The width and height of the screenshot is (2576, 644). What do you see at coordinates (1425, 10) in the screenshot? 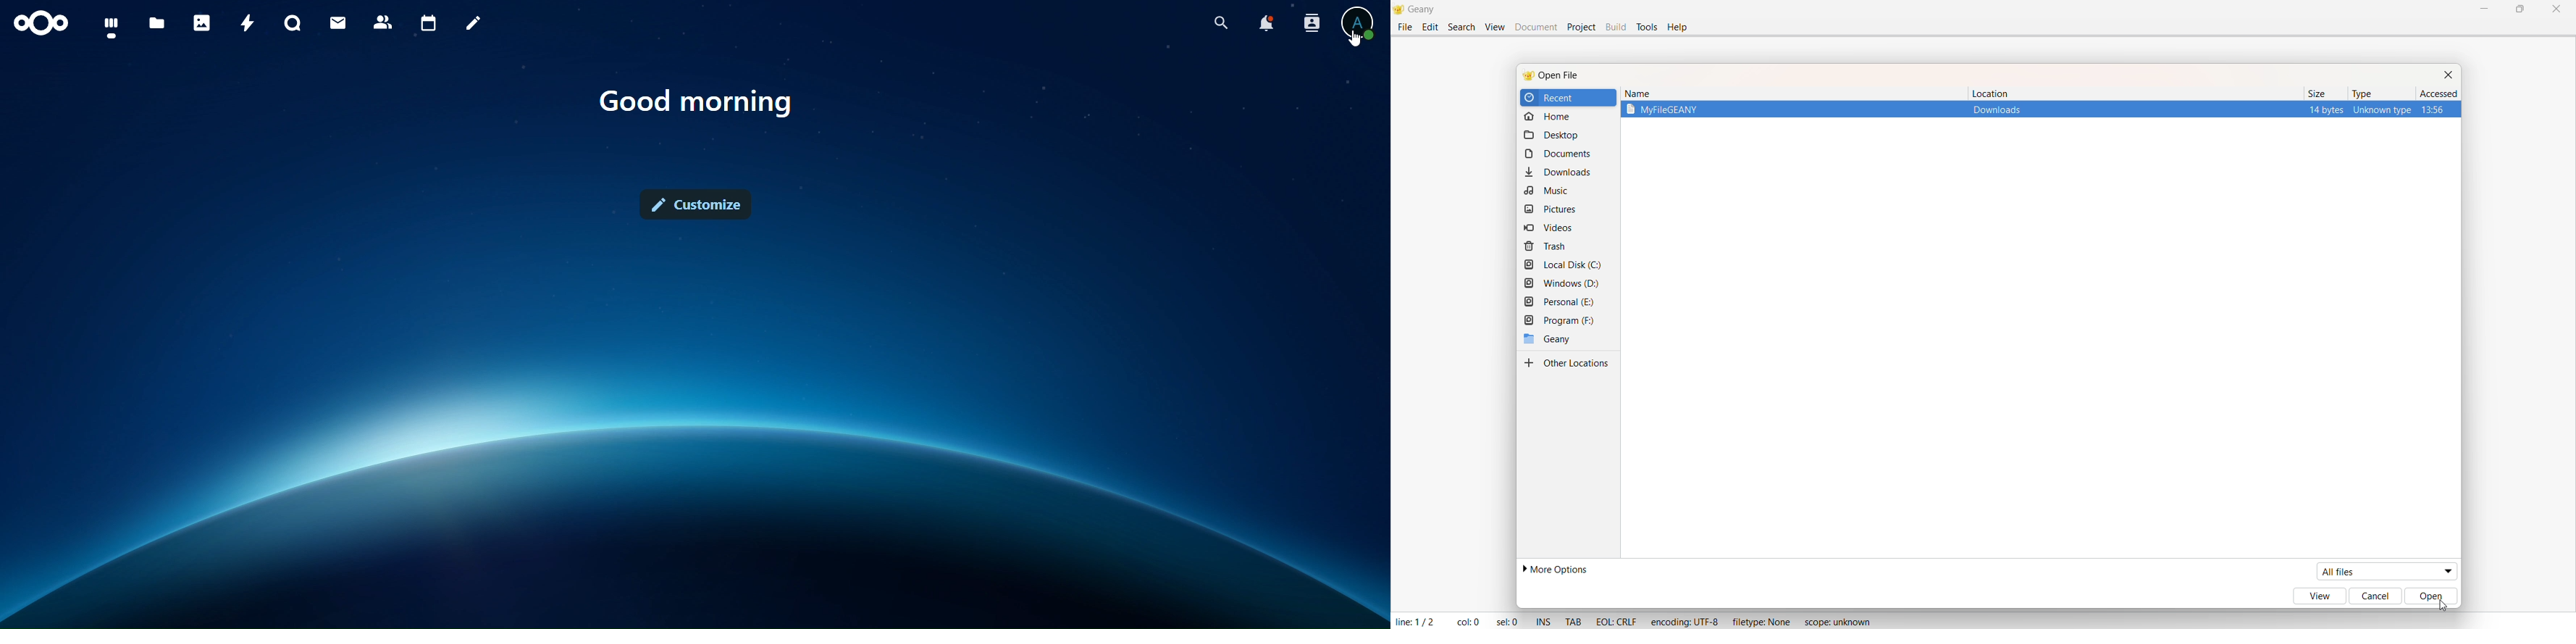
I see `Title` at bounding box center [1425, 10].